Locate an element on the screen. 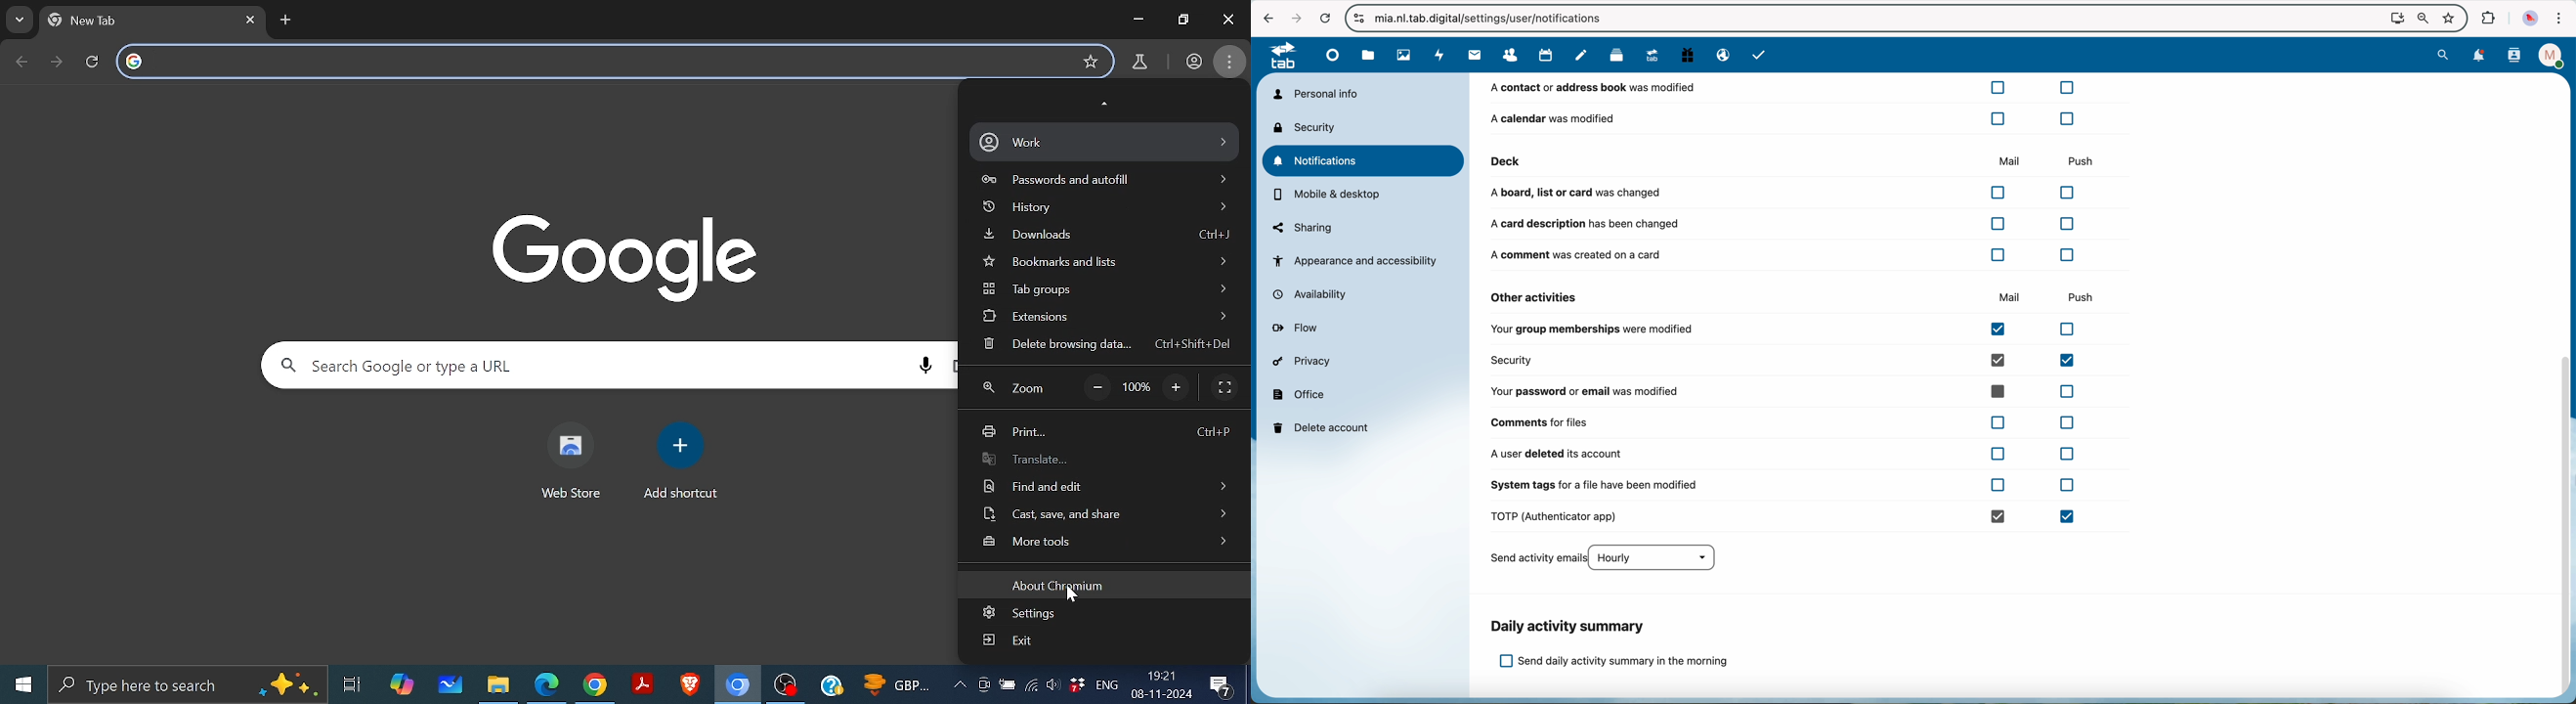 This screenshot has height=728, width=2576. send activity emails is located at coordinates (1609, 559).